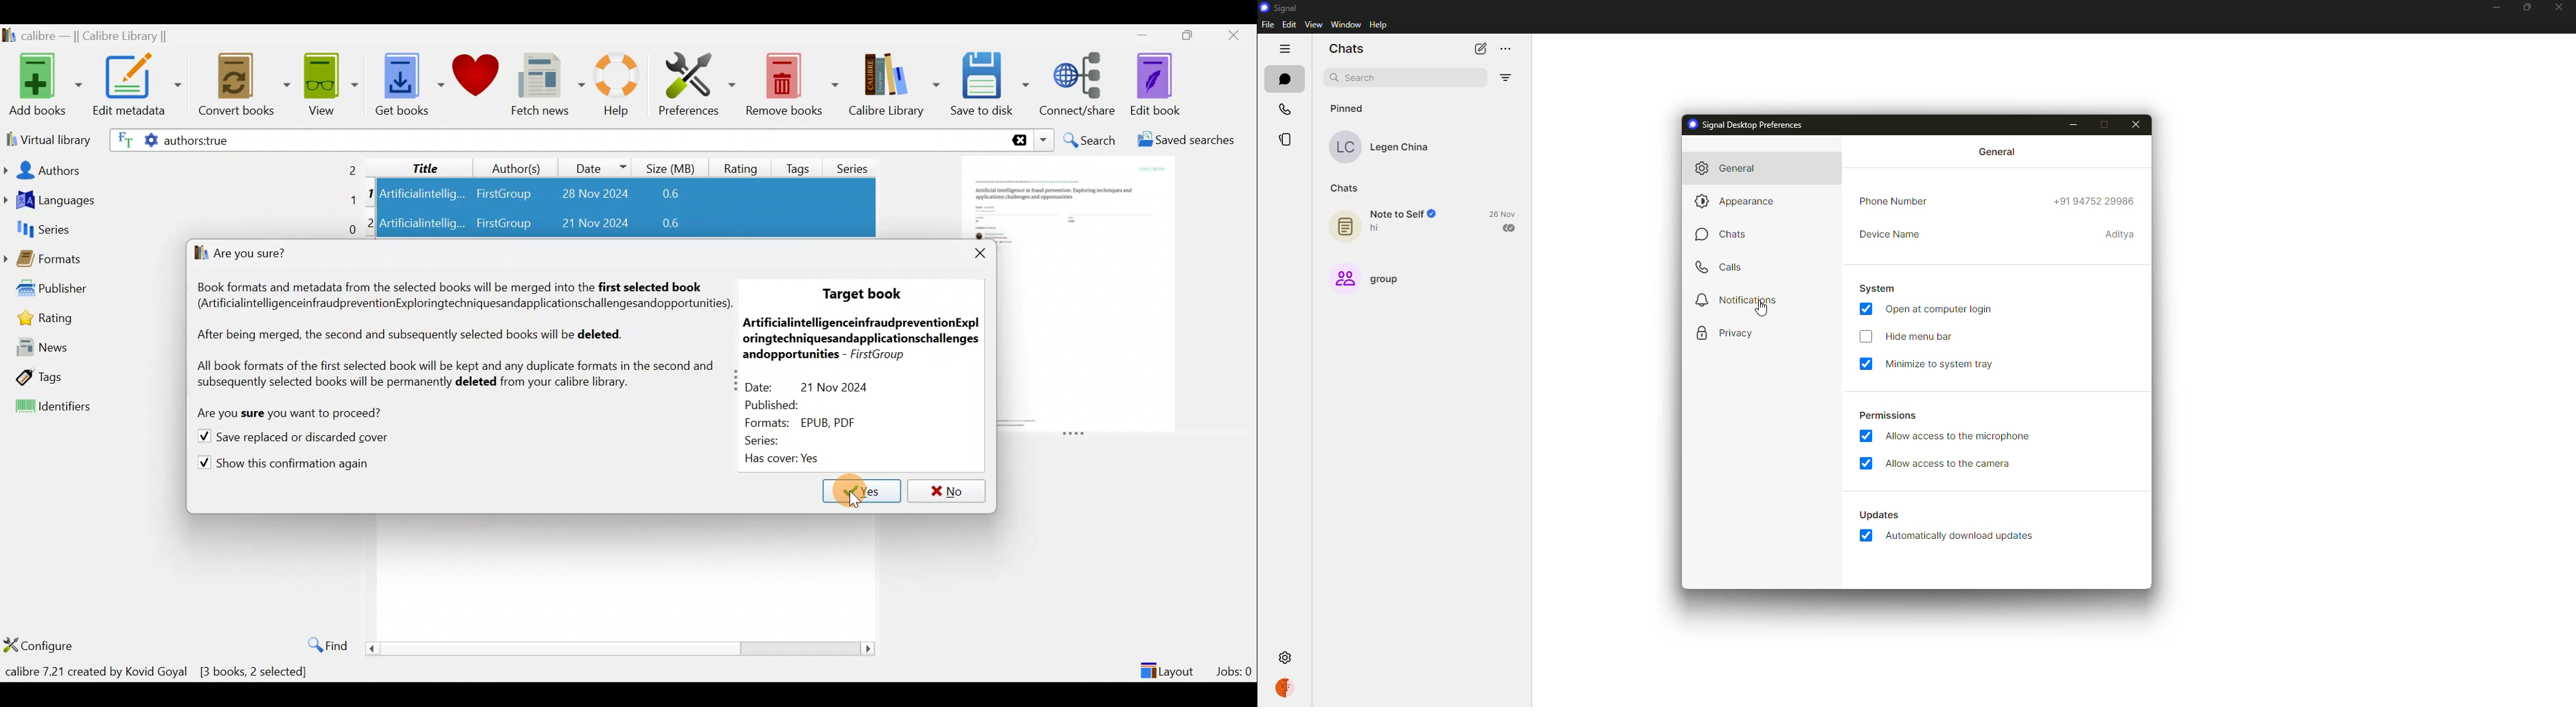 The width and height of the screenshot is (2576, 728). What do you see at coordinates (865, 295) in the screenshot?
I see `Target book` at bounding box center [865, 295].